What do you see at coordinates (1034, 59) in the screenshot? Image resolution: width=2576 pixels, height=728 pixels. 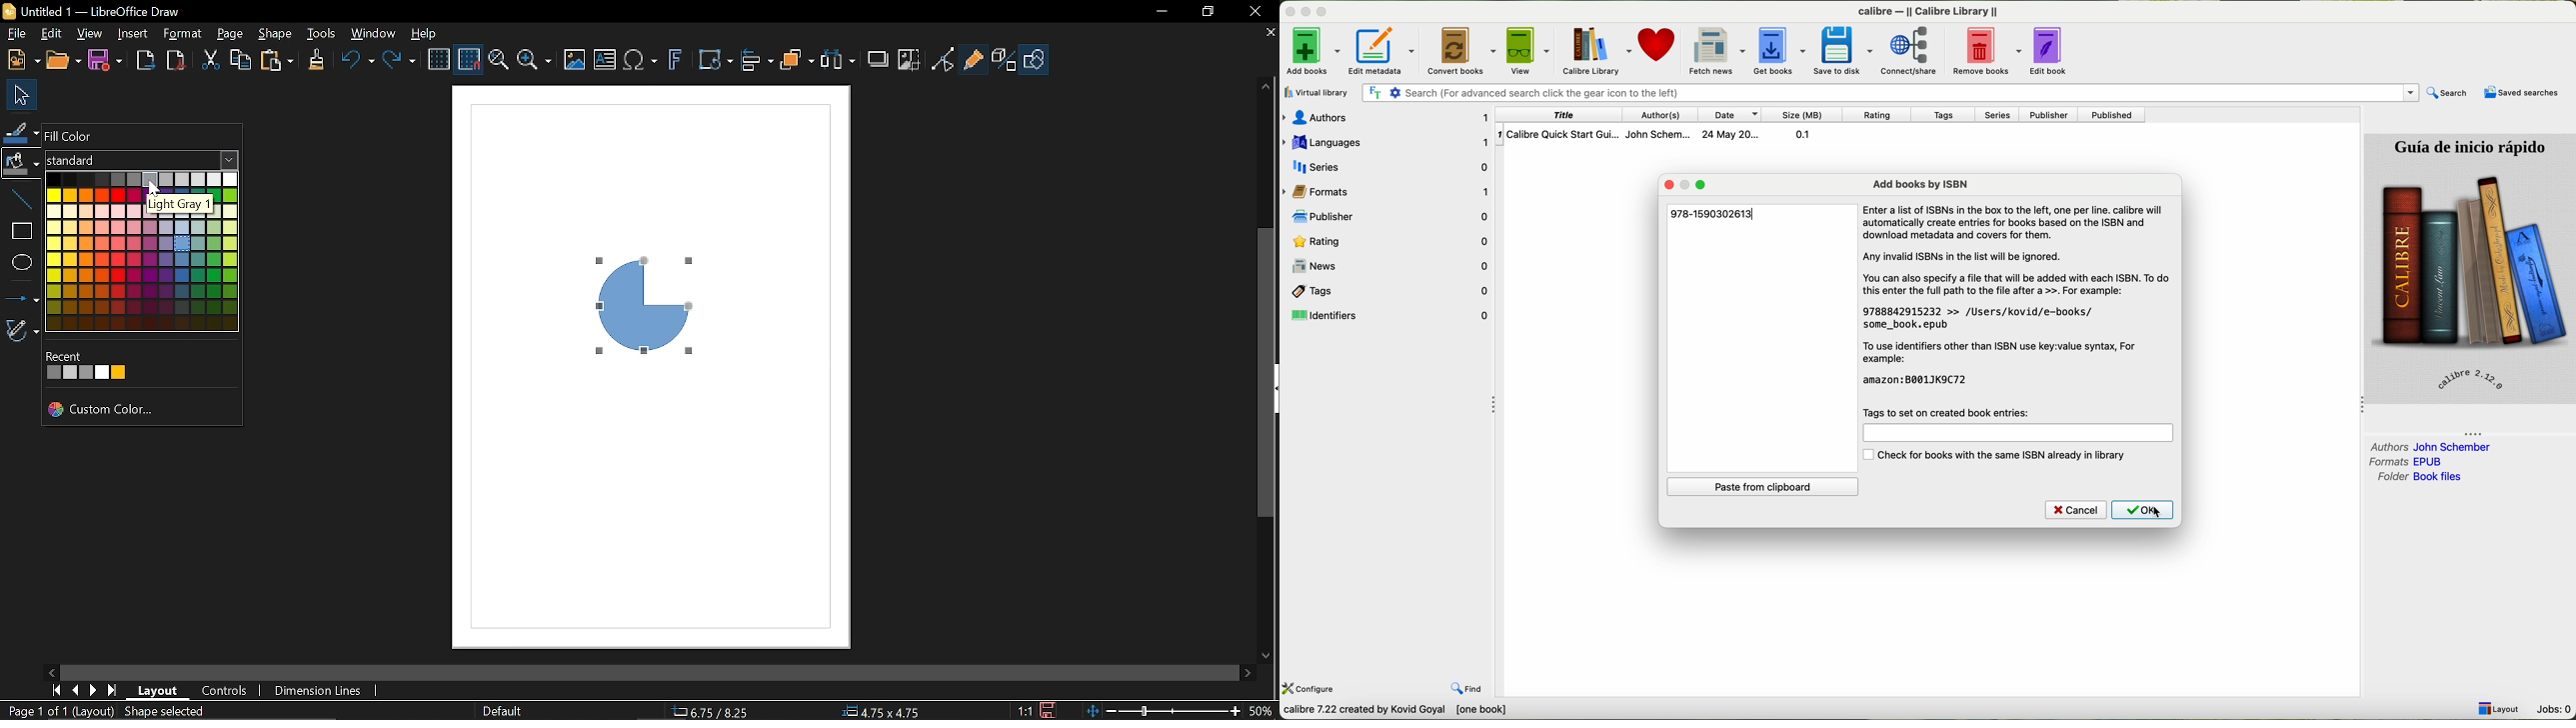 I see `Show draw functions` at bounding box center [1034, 59].